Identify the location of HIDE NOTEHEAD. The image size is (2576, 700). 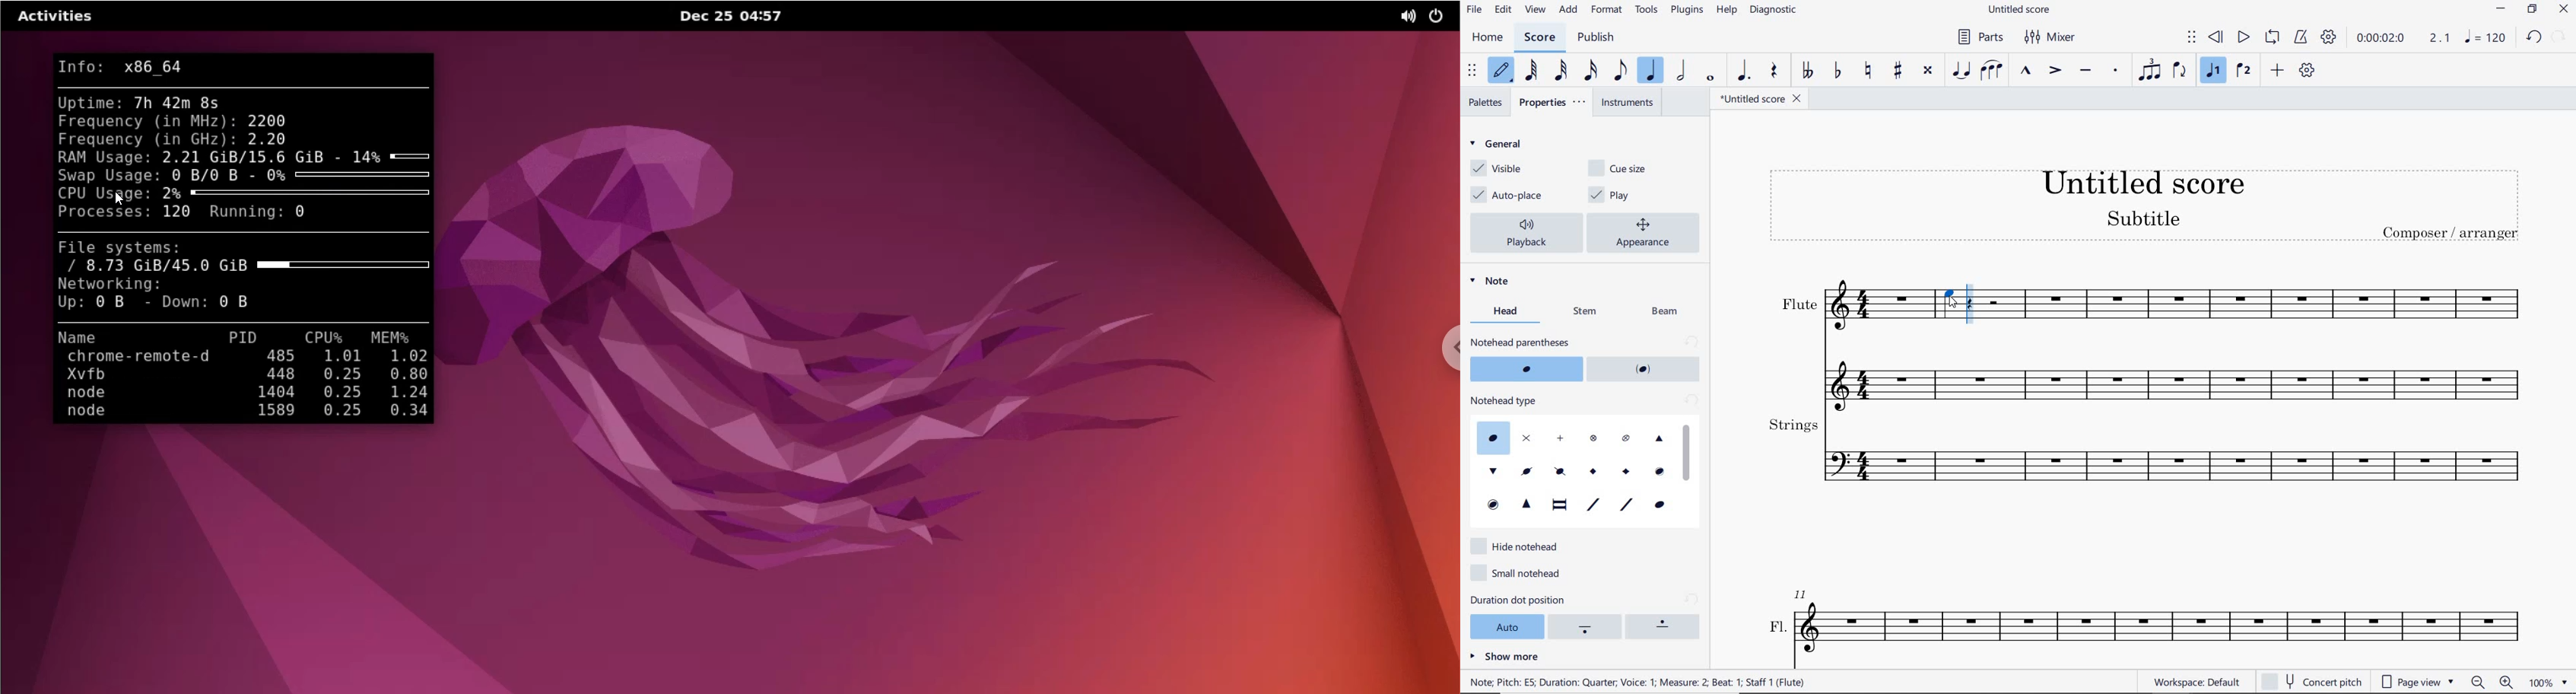
(1517, 546).